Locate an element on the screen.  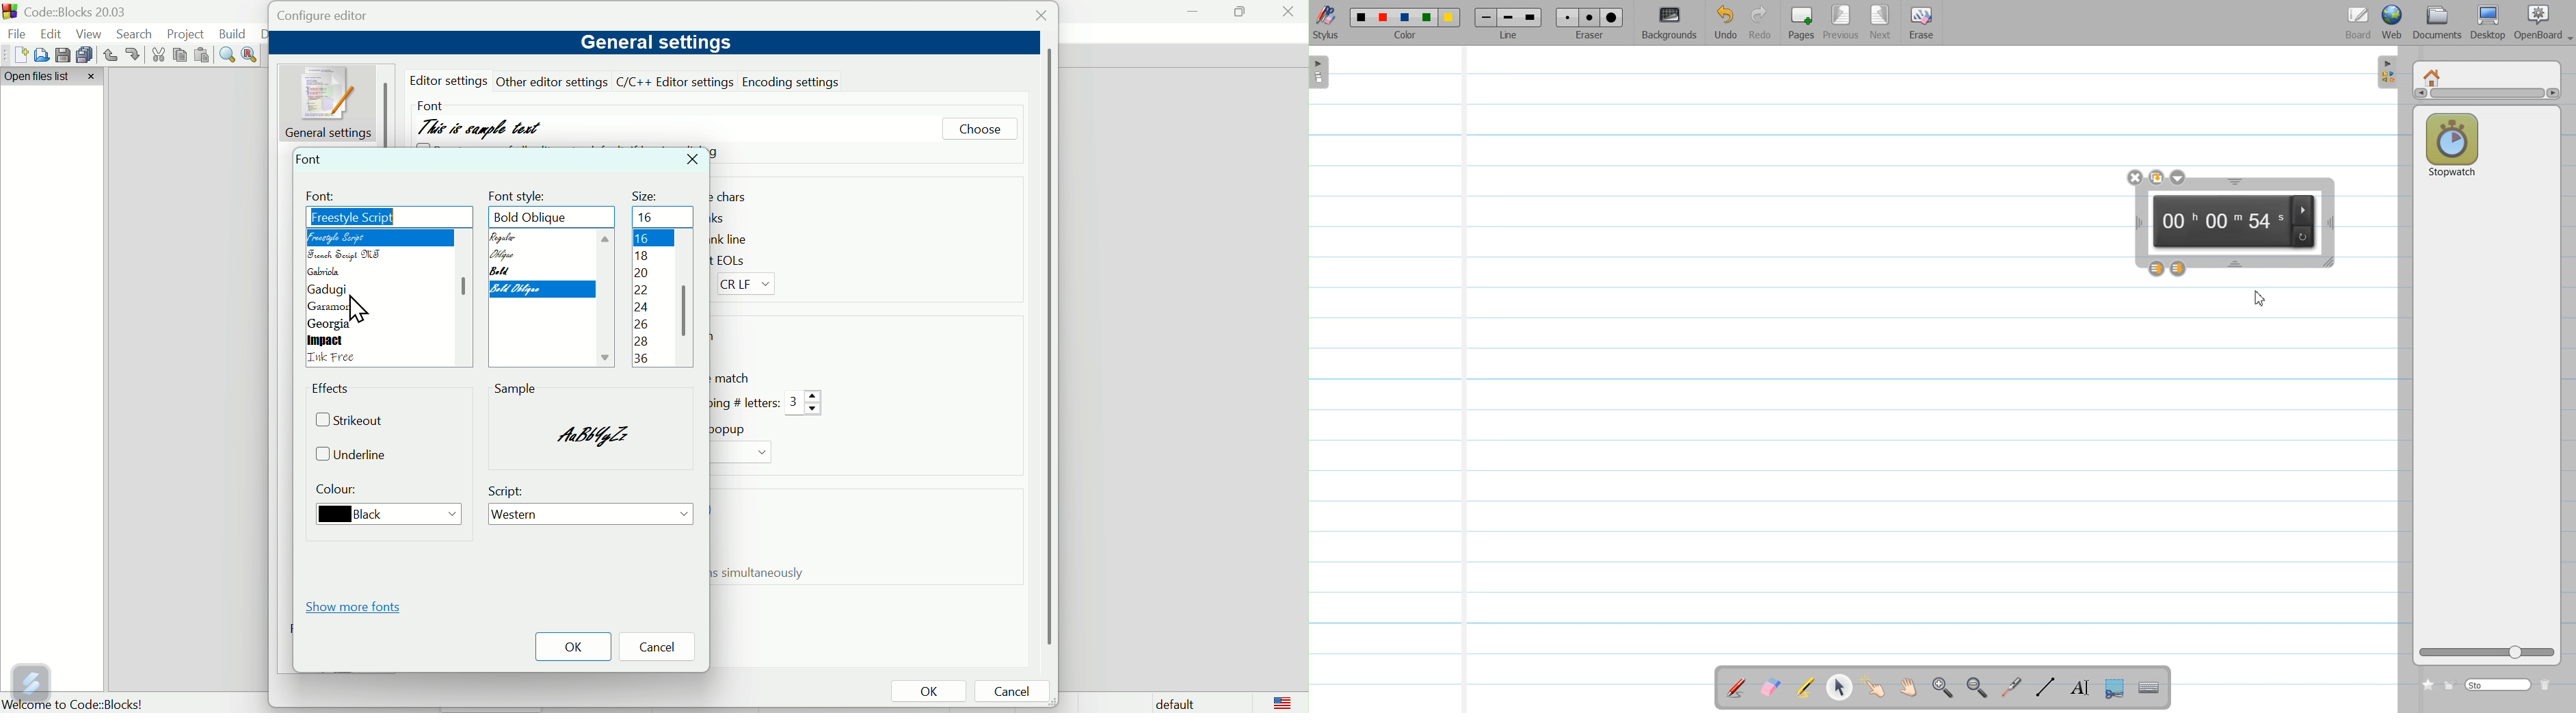
OK is located at coordinates (573, 647).